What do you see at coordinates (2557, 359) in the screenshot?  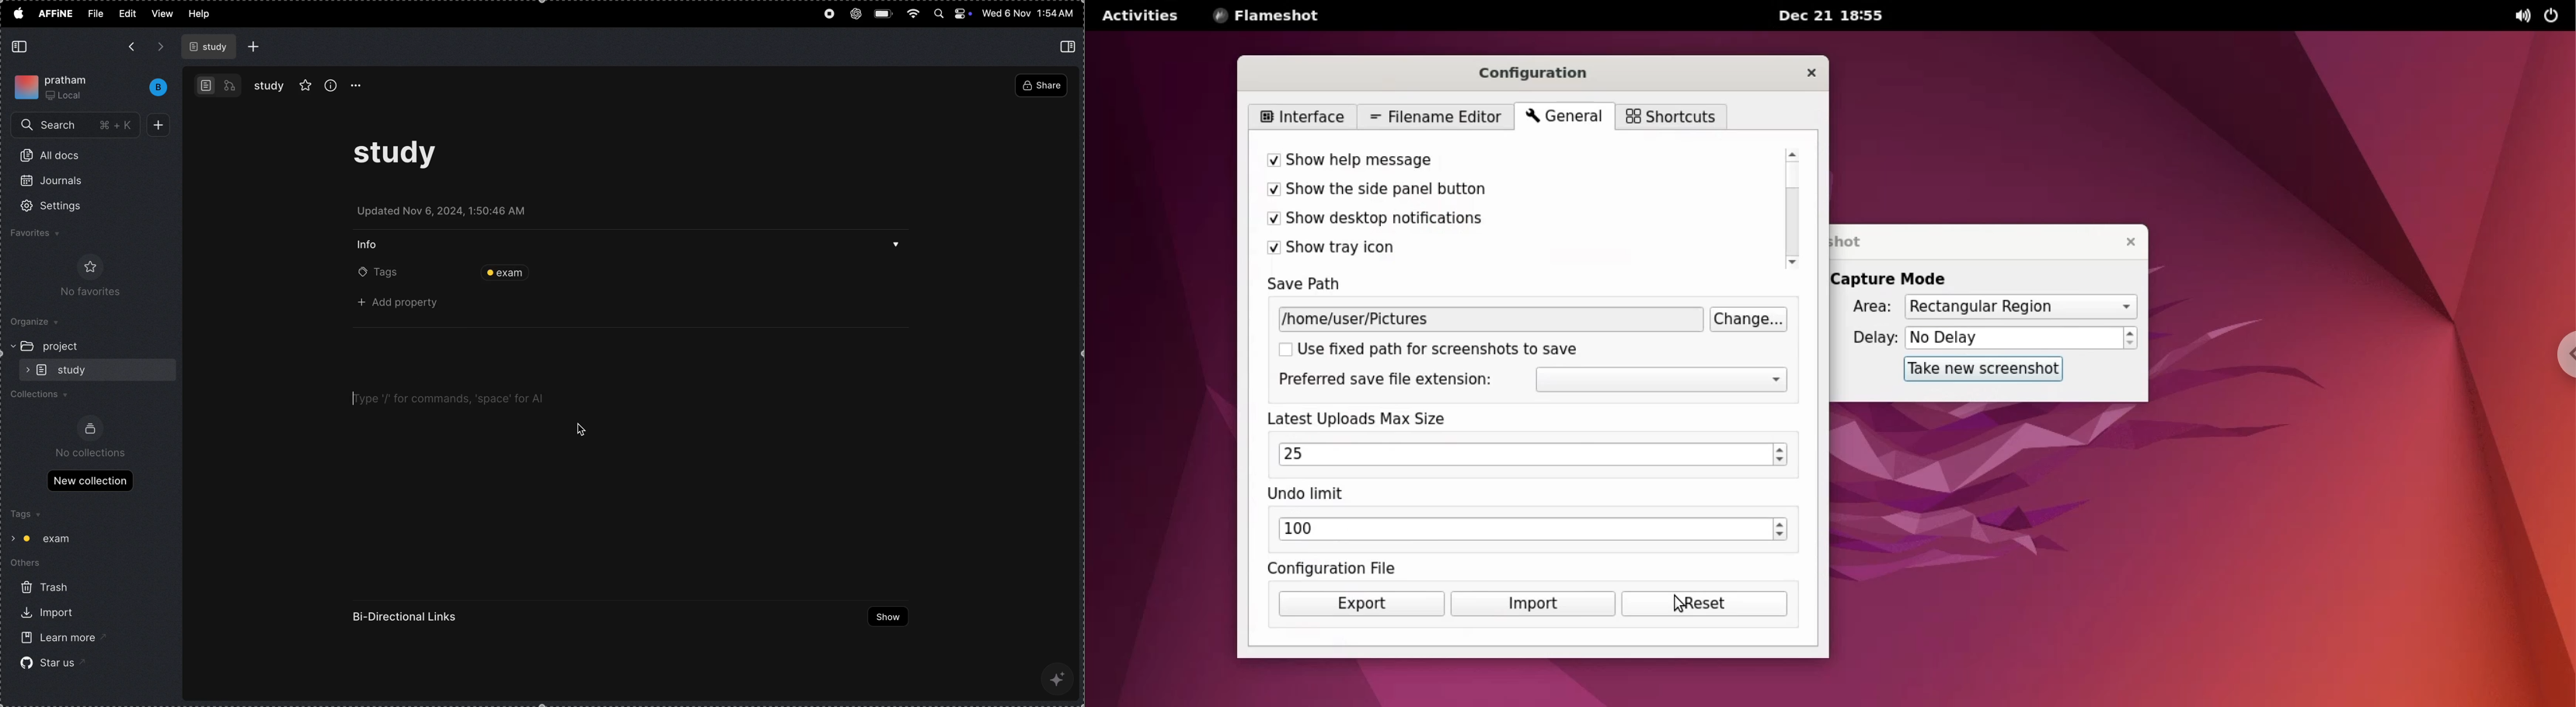 I see `chrome options` at bounding box center [2557, 359].